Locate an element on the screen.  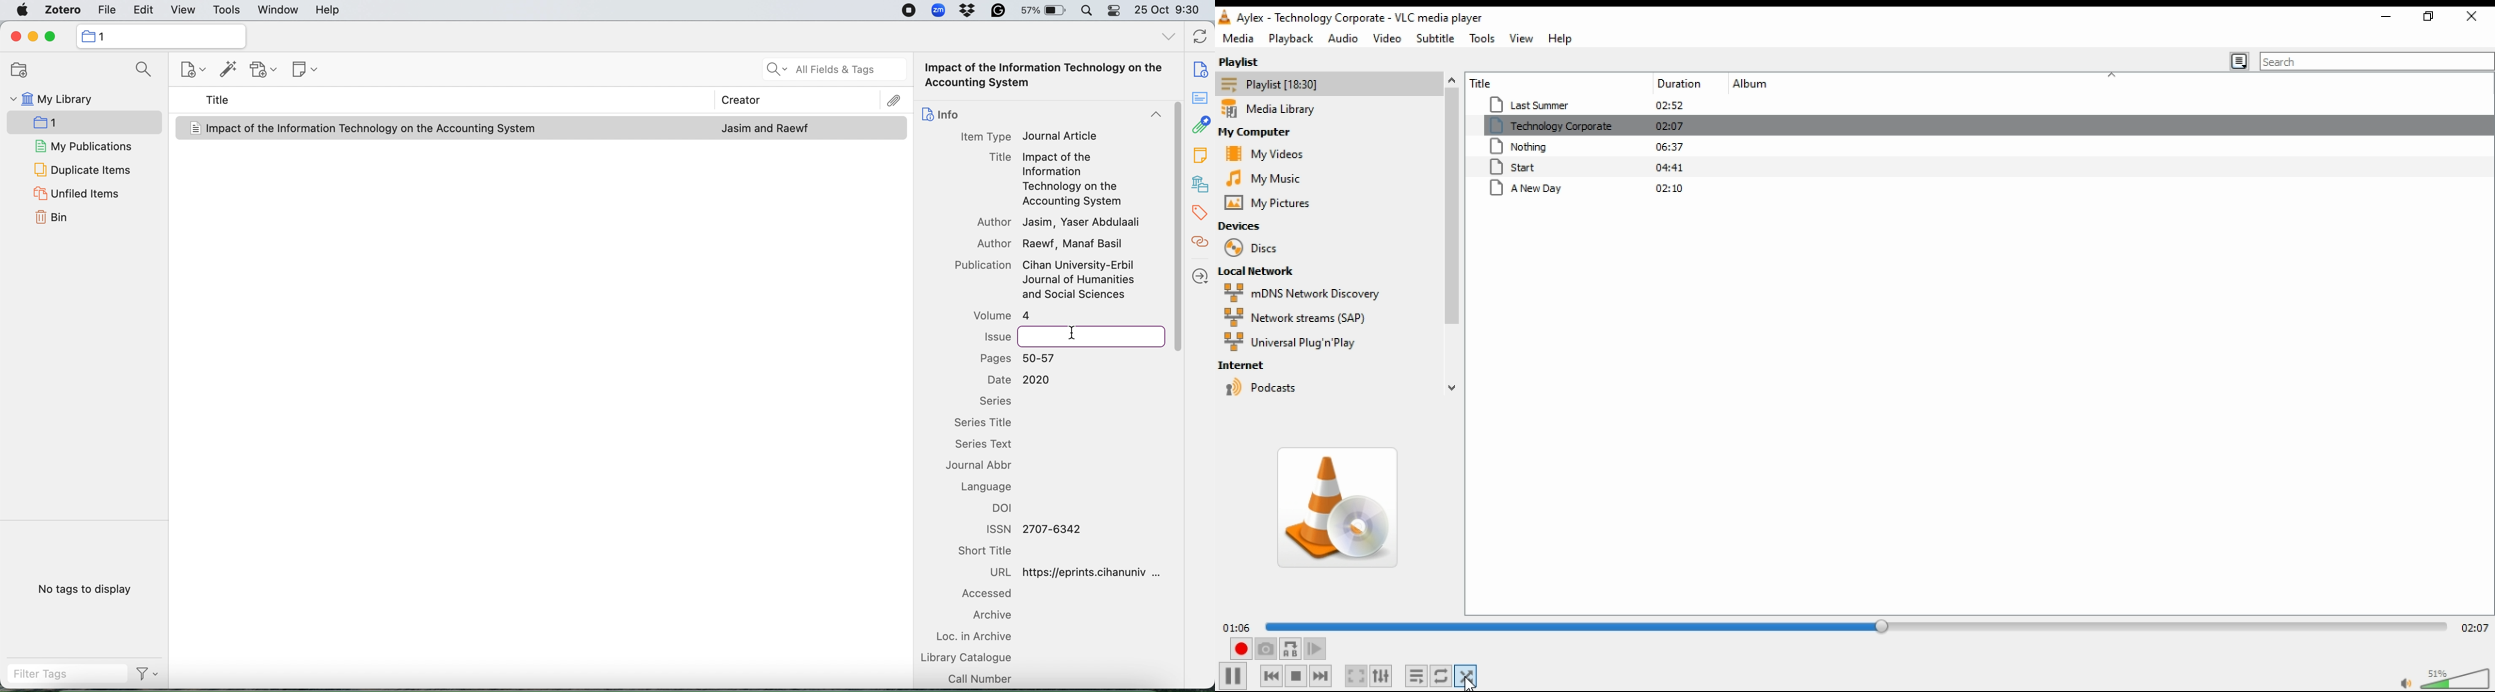
view is located at coordinates (183, 8).